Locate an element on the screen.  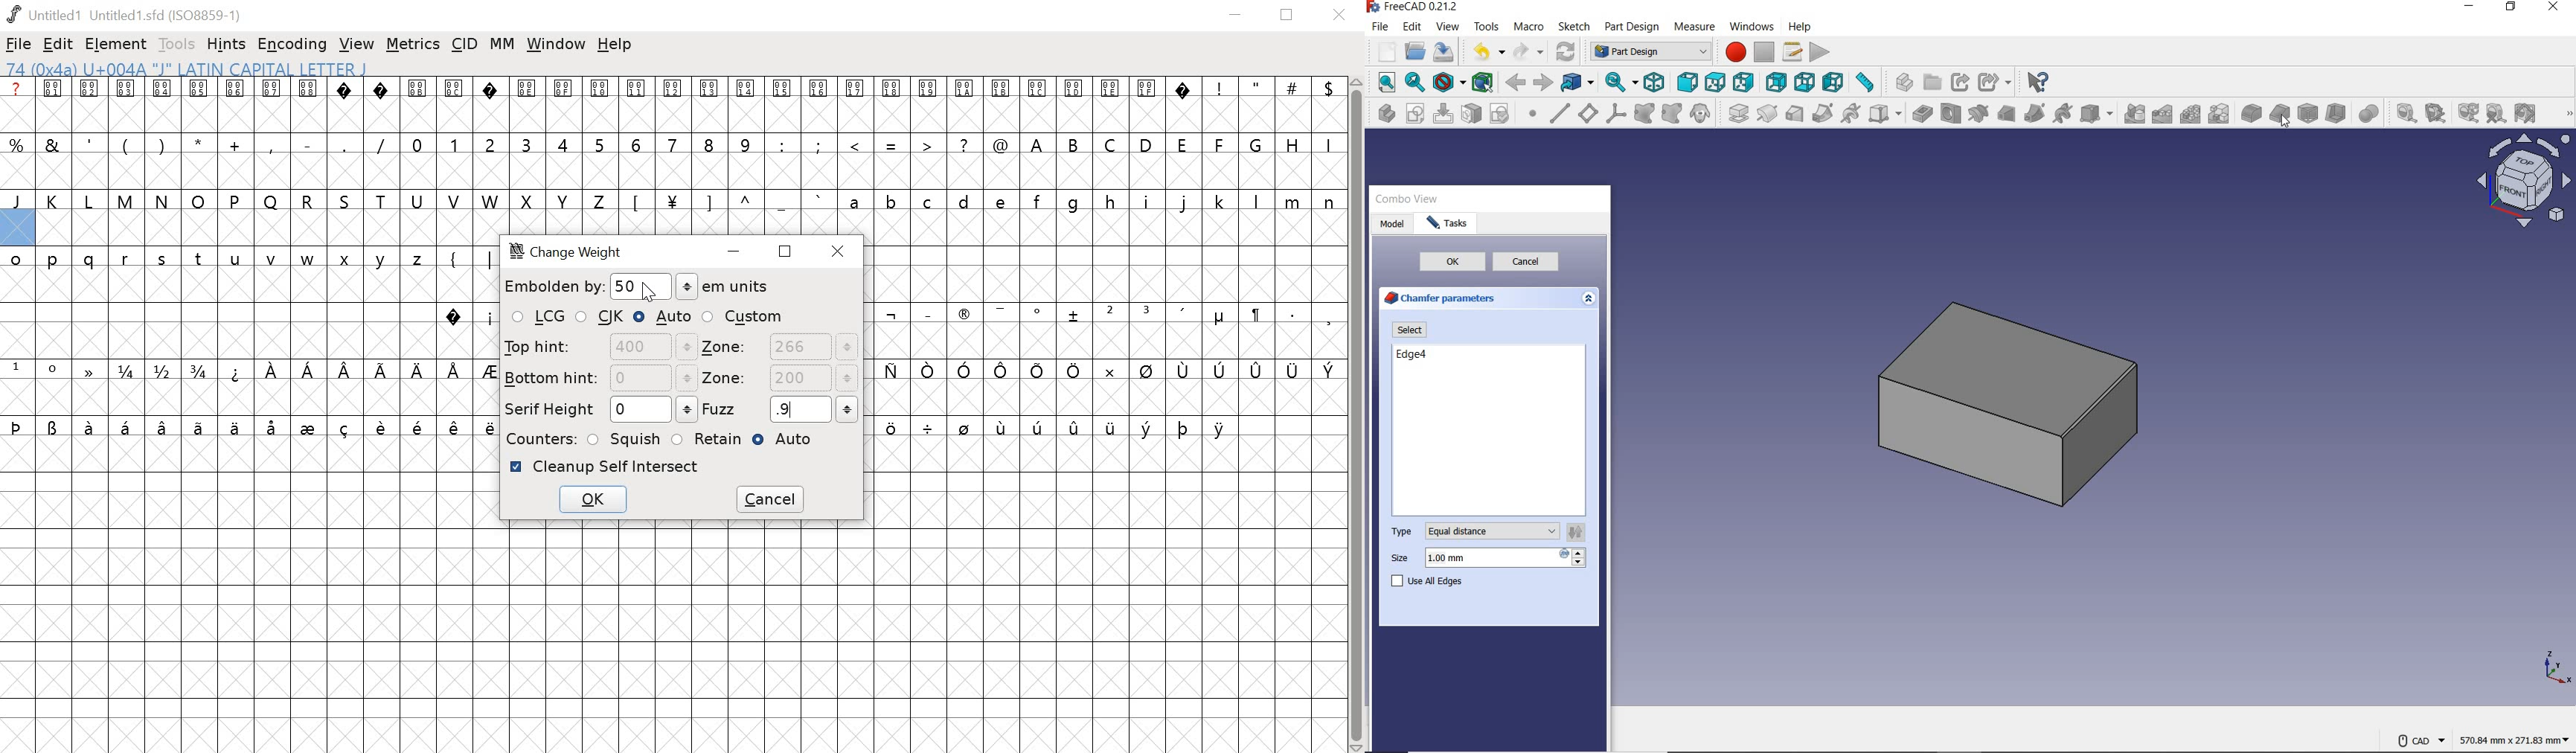
minimize is located at coordinates (1235, 16).